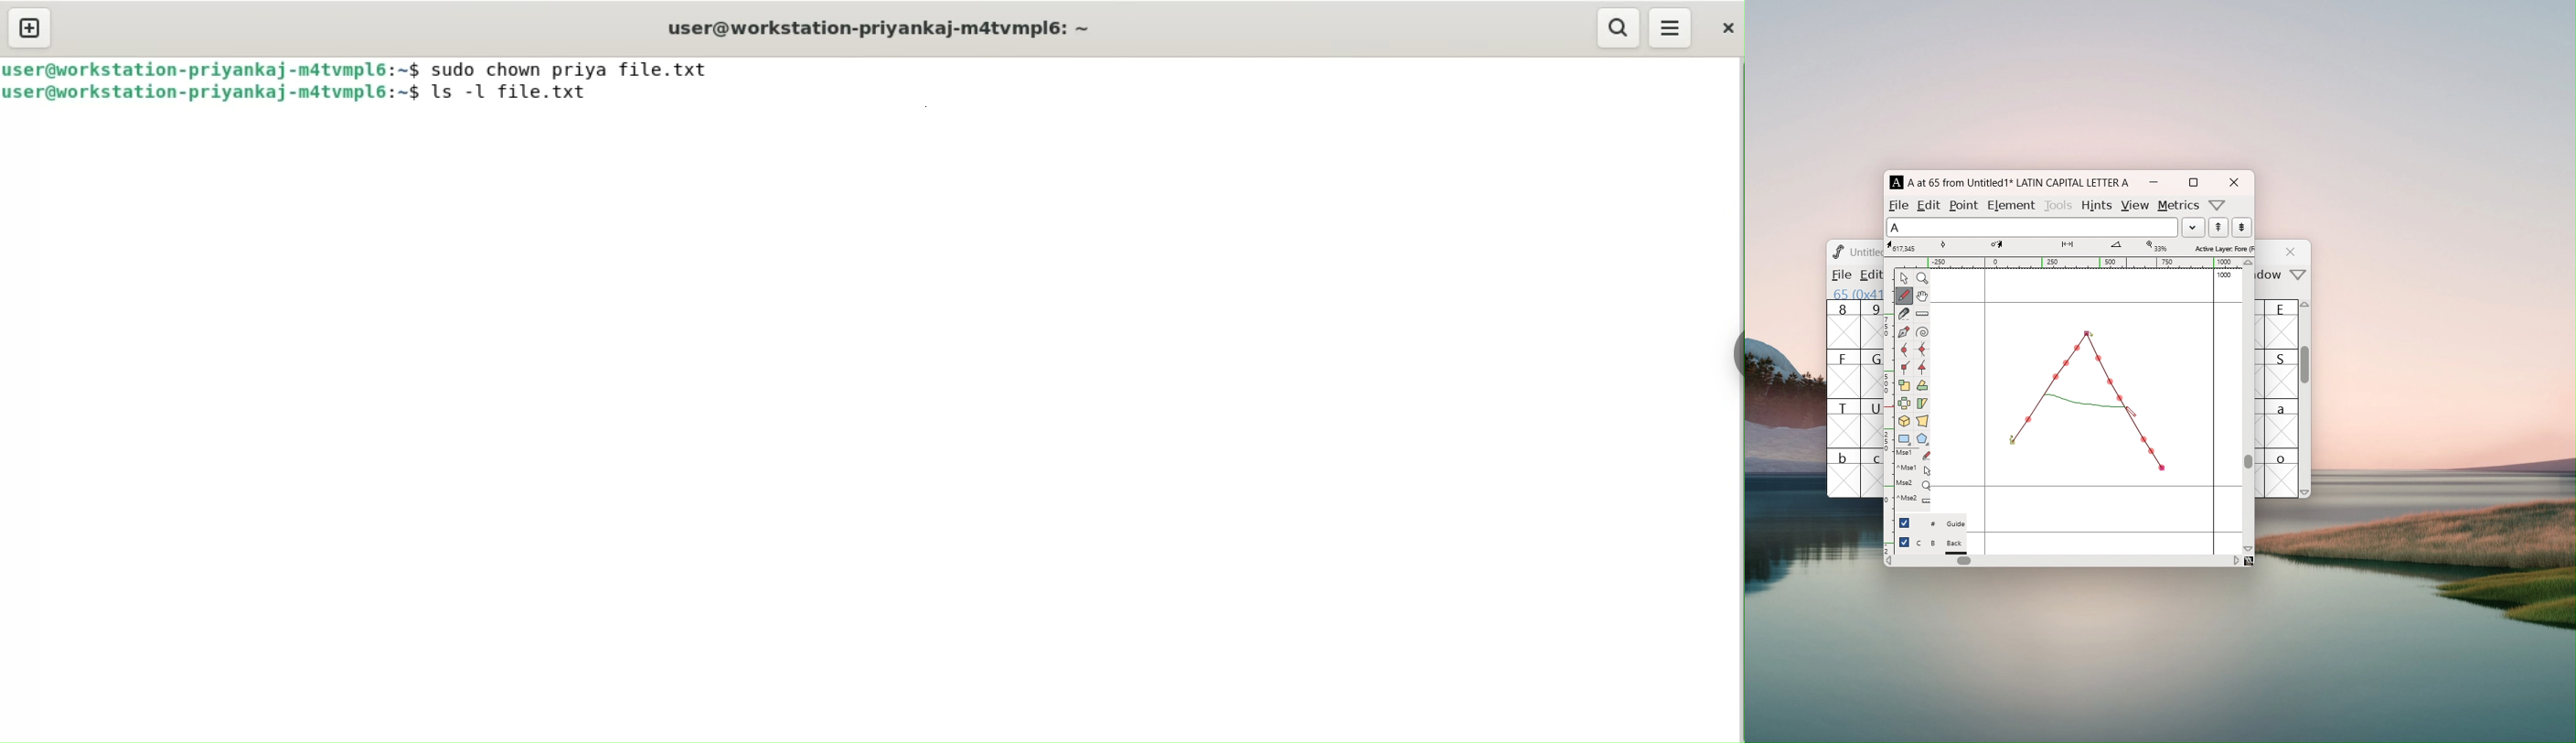  What do you see at coordinates (1915, 455) in the screenshot?
I see `Mse1` at bounding box center [1915, 455].